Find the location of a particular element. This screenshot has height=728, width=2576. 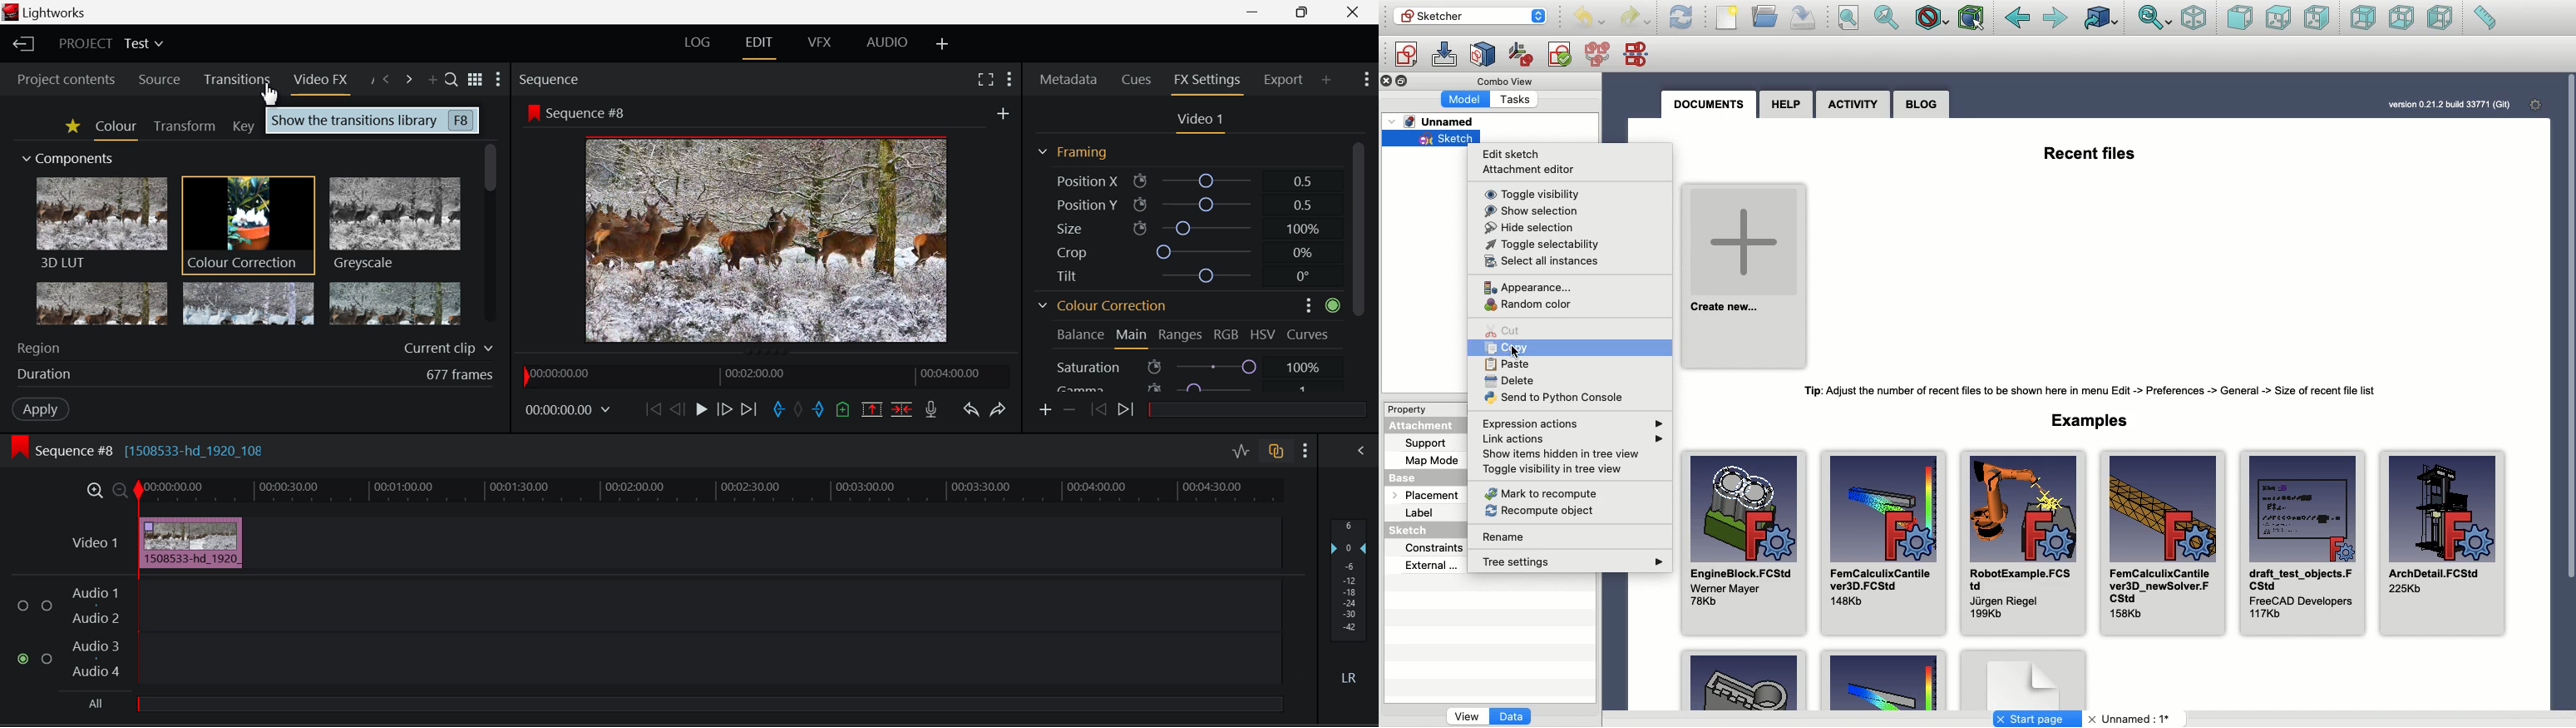

To Start is located at coordinates (652, 412).